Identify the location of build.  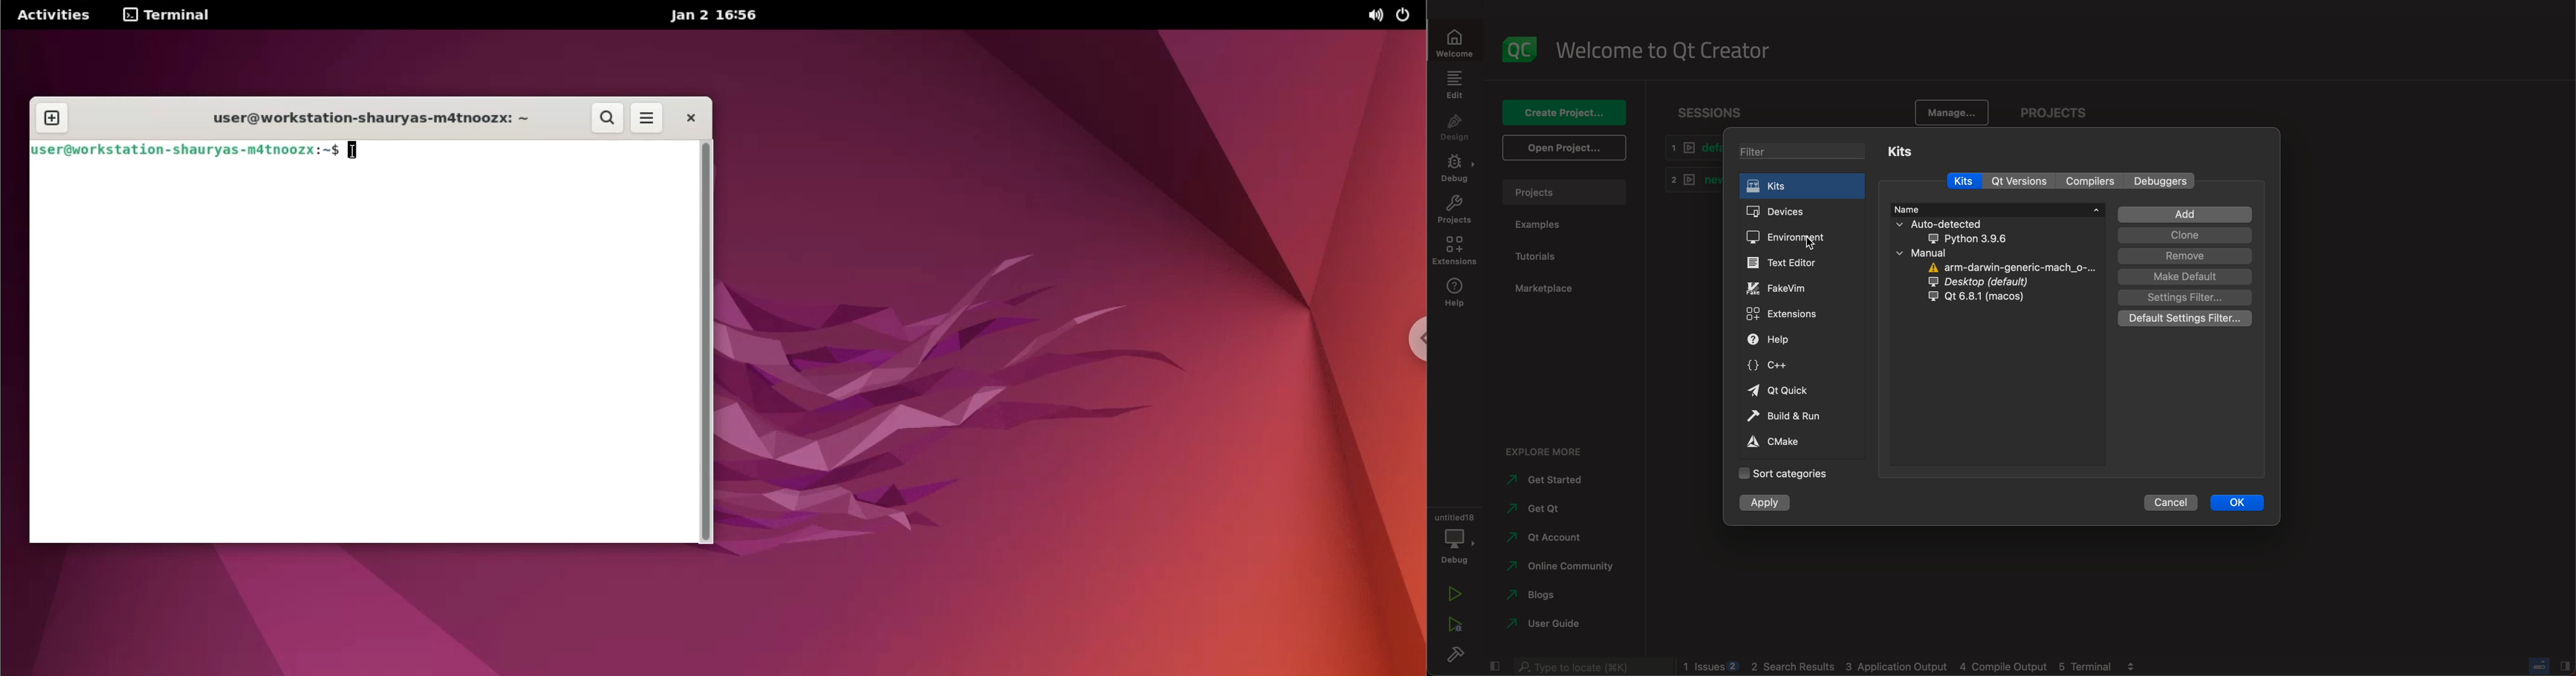
(1453, 654).